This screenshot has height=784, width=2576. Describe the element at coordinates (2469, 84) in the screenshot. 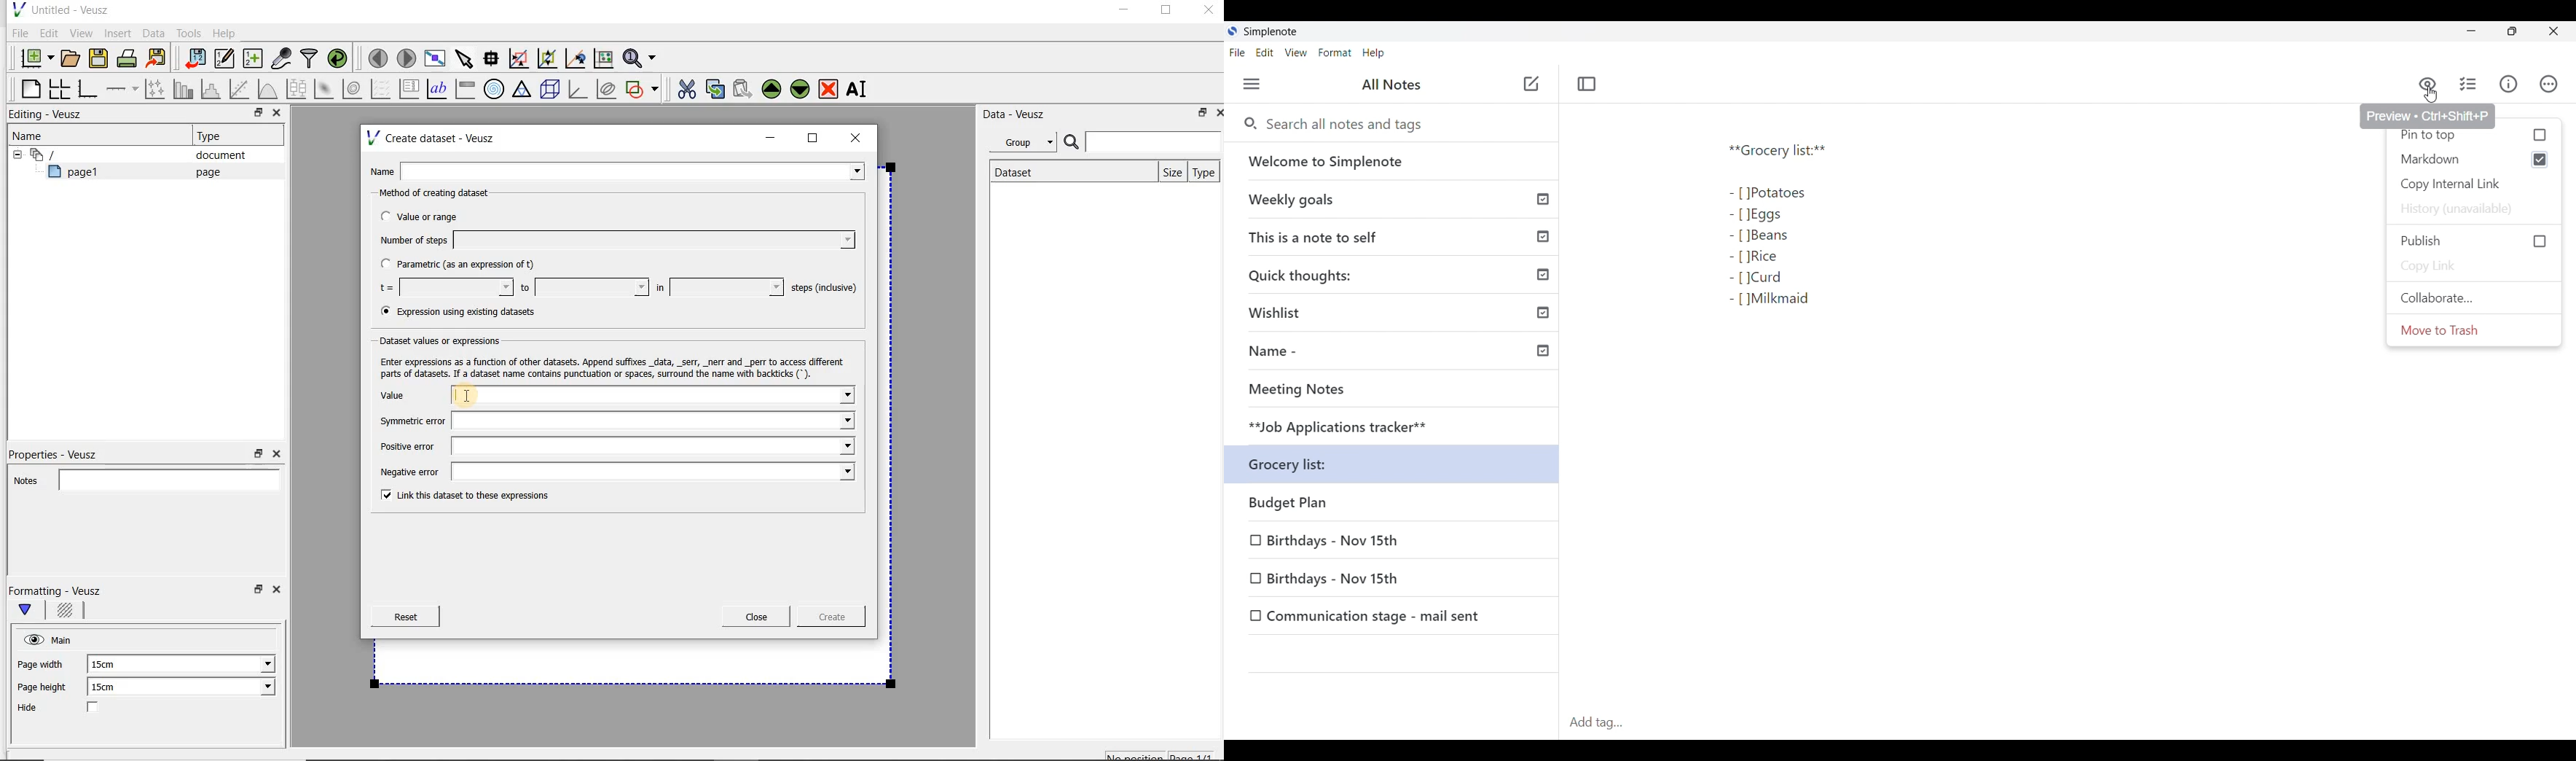

I see `Insert checklist` at that location.